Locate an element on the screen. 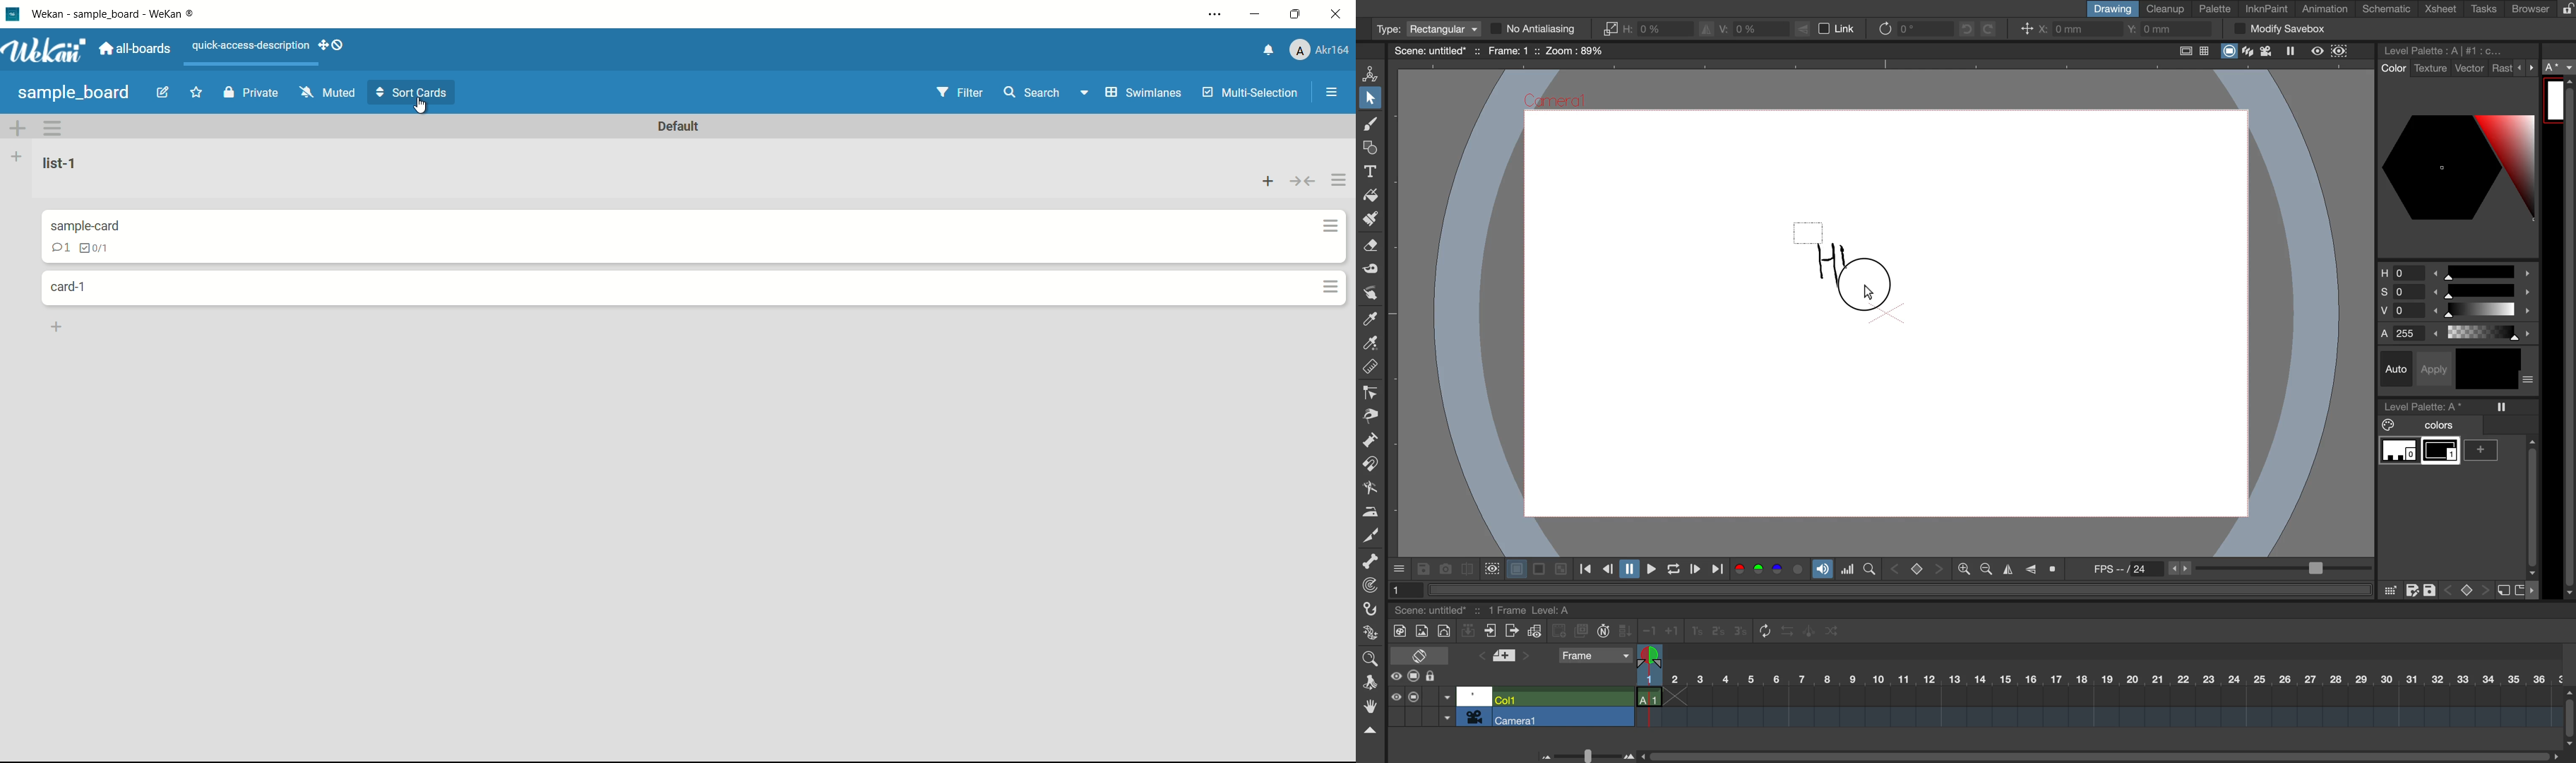  zoom in is located at coordinates (1984, 570).